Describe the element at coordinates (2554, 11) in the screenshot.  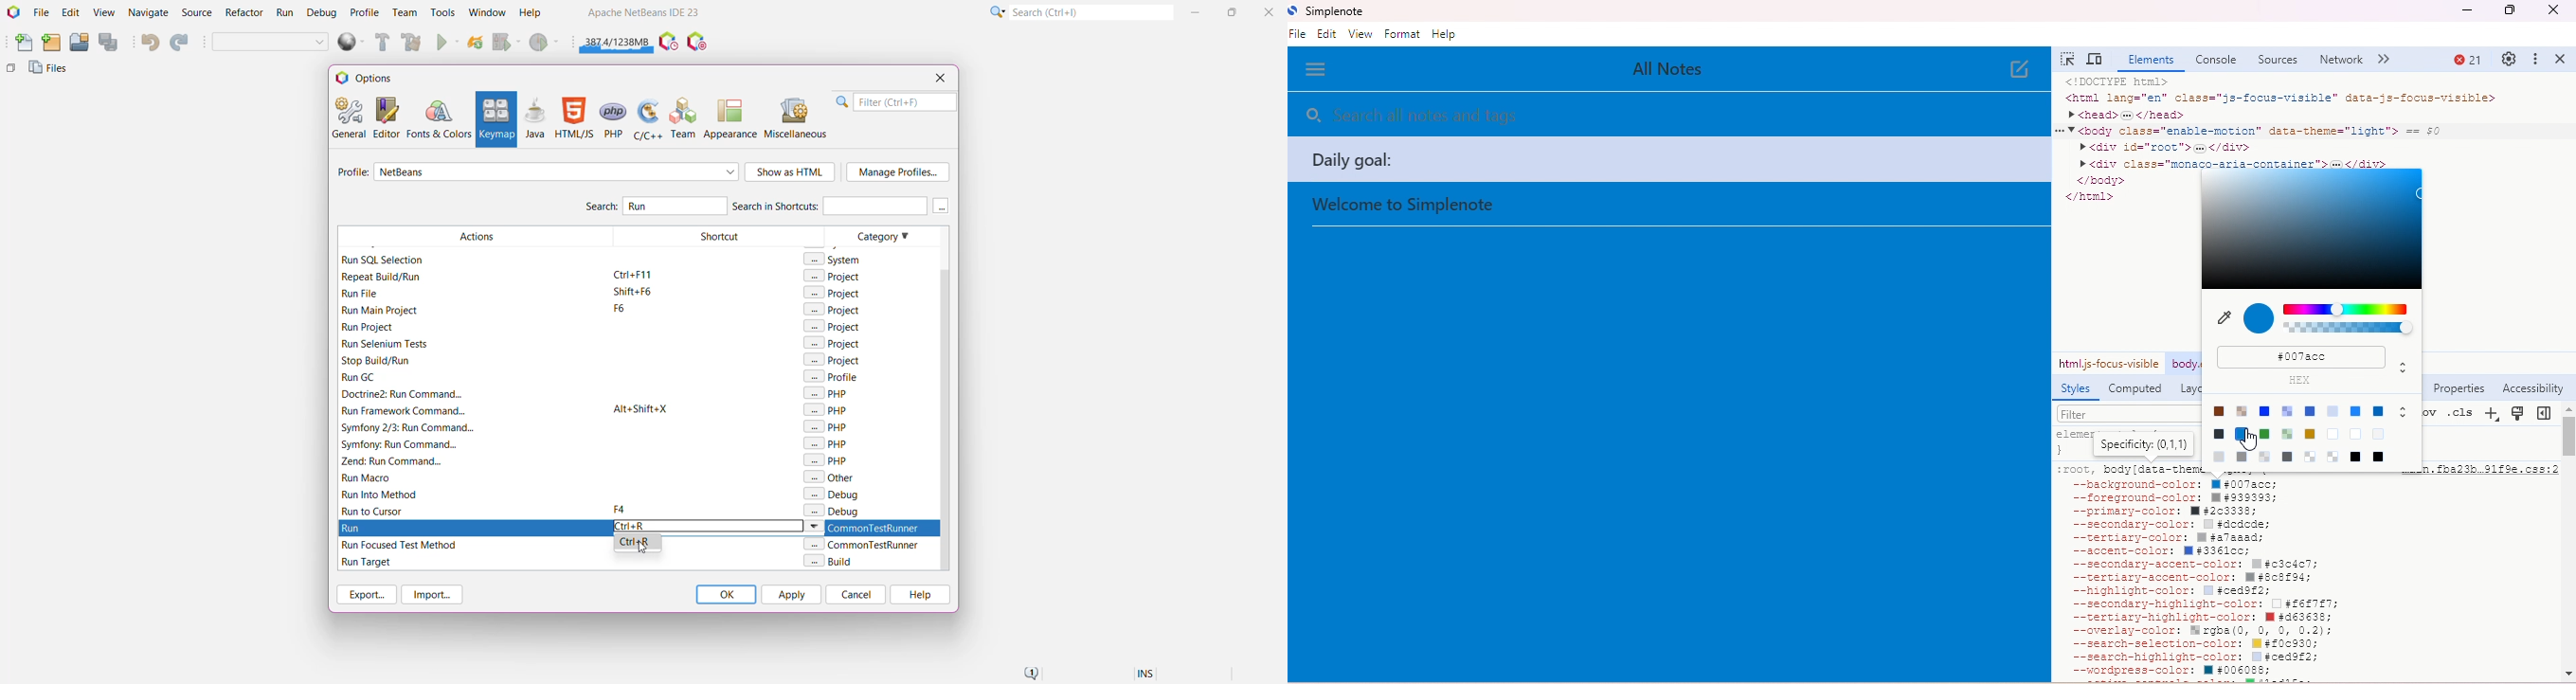
I see `close` at that location.